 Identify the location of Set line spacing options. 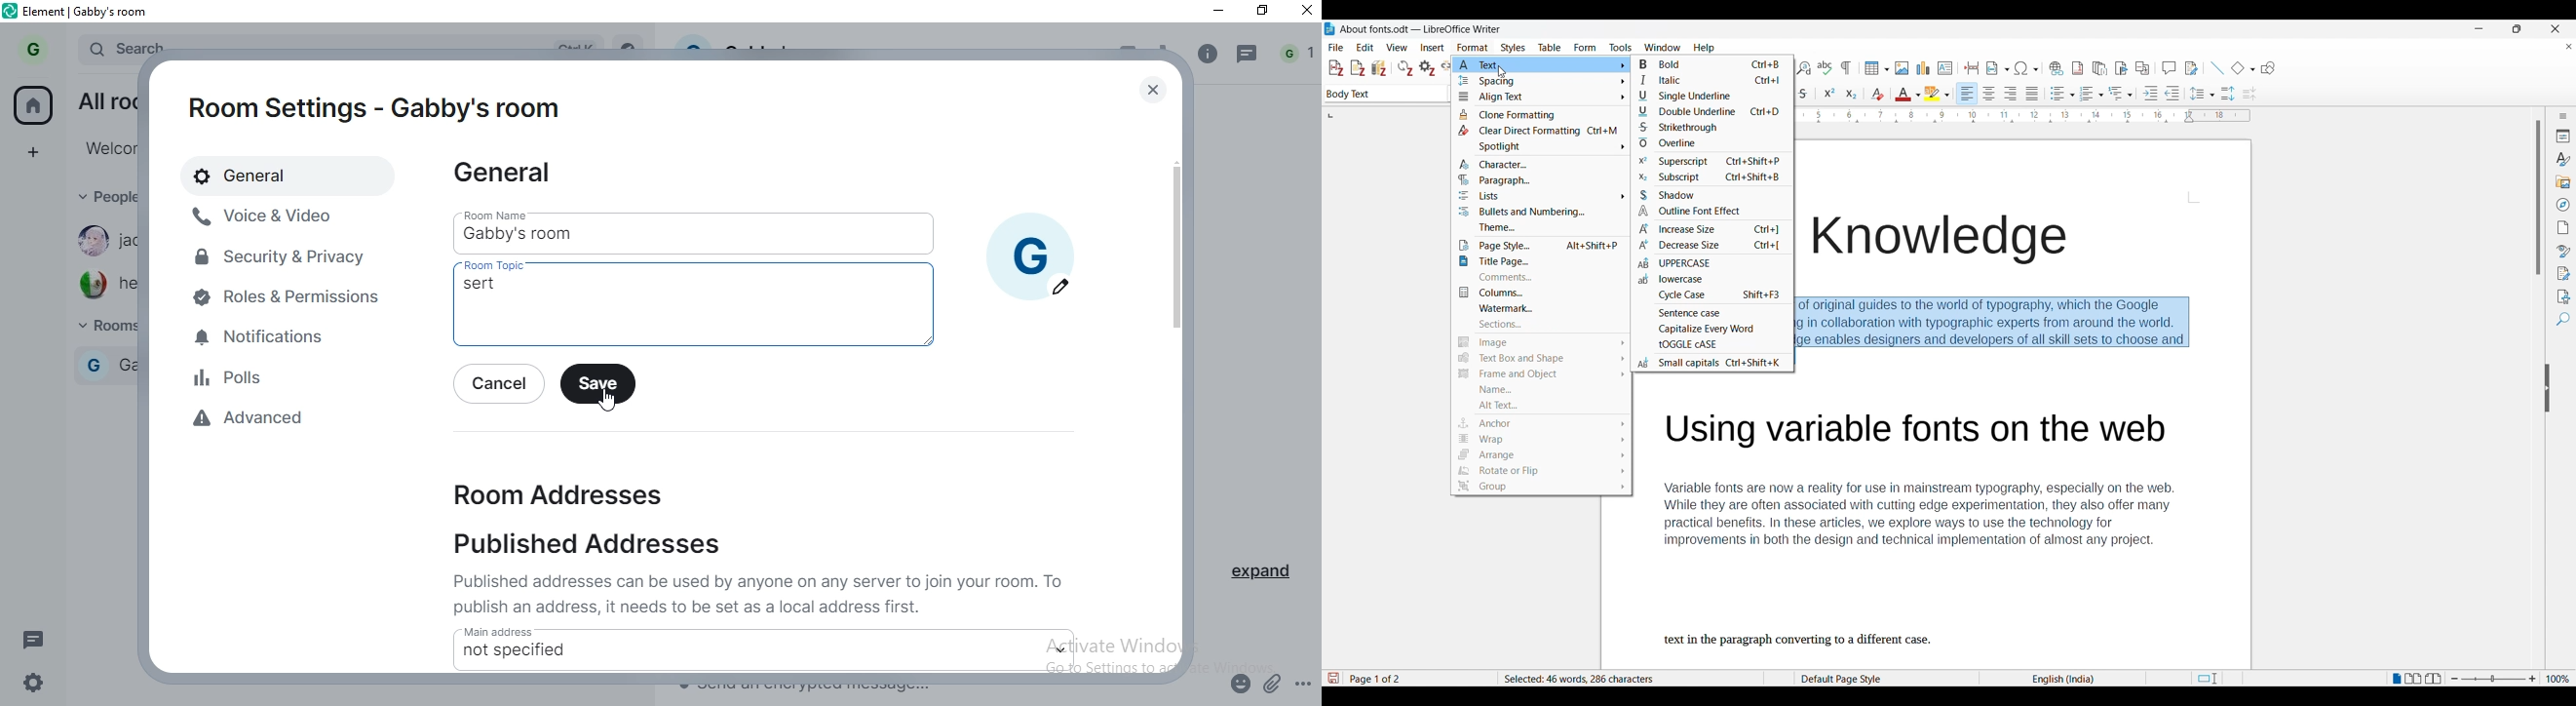
(2202, 93).